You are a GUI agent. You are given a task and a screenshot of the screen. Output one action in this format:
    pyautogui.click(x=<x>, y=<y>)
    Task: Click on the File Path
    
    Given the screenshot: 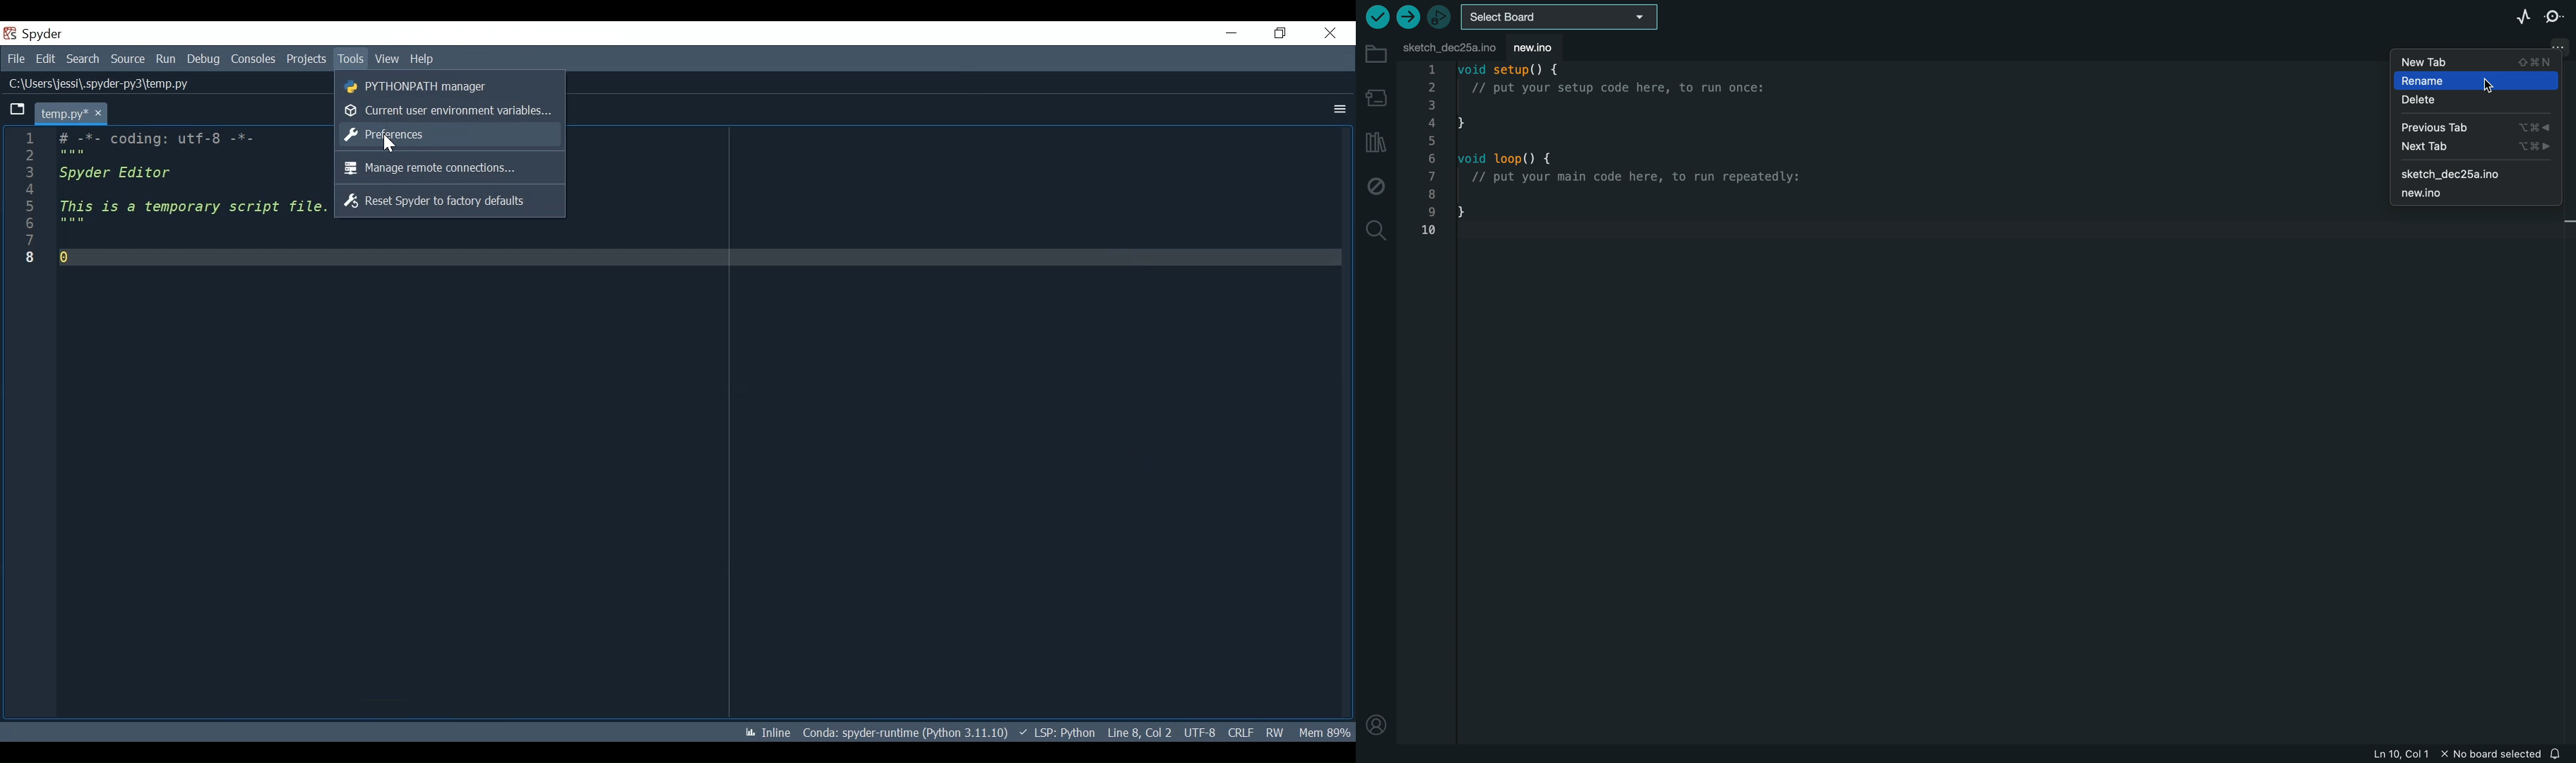 What is the action you would take?
    pyautogui.click(x=107, y=82)
    